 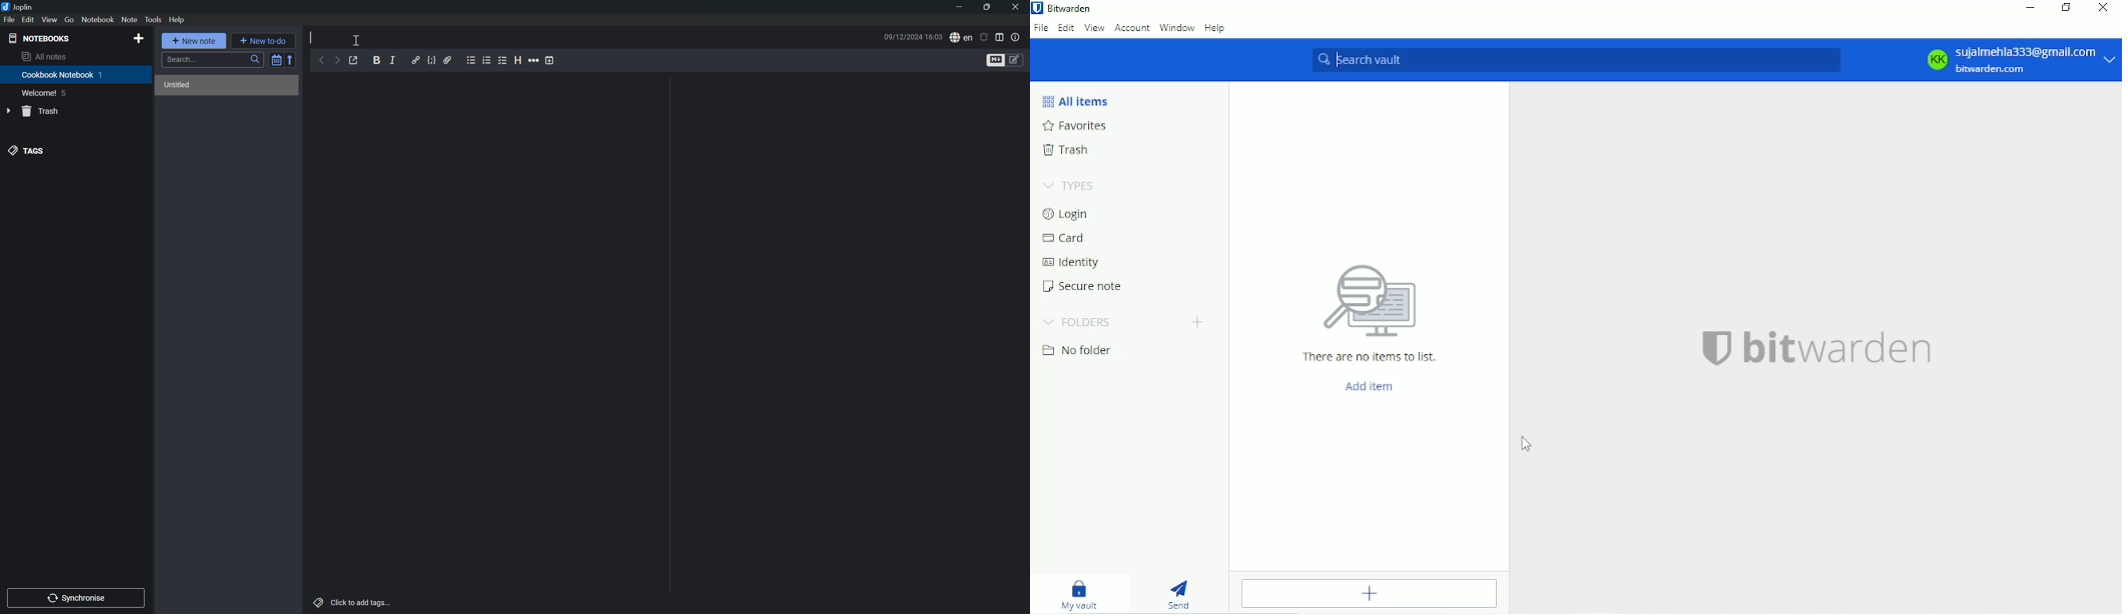 I want to click on All notes, so click(x=44, y=57).